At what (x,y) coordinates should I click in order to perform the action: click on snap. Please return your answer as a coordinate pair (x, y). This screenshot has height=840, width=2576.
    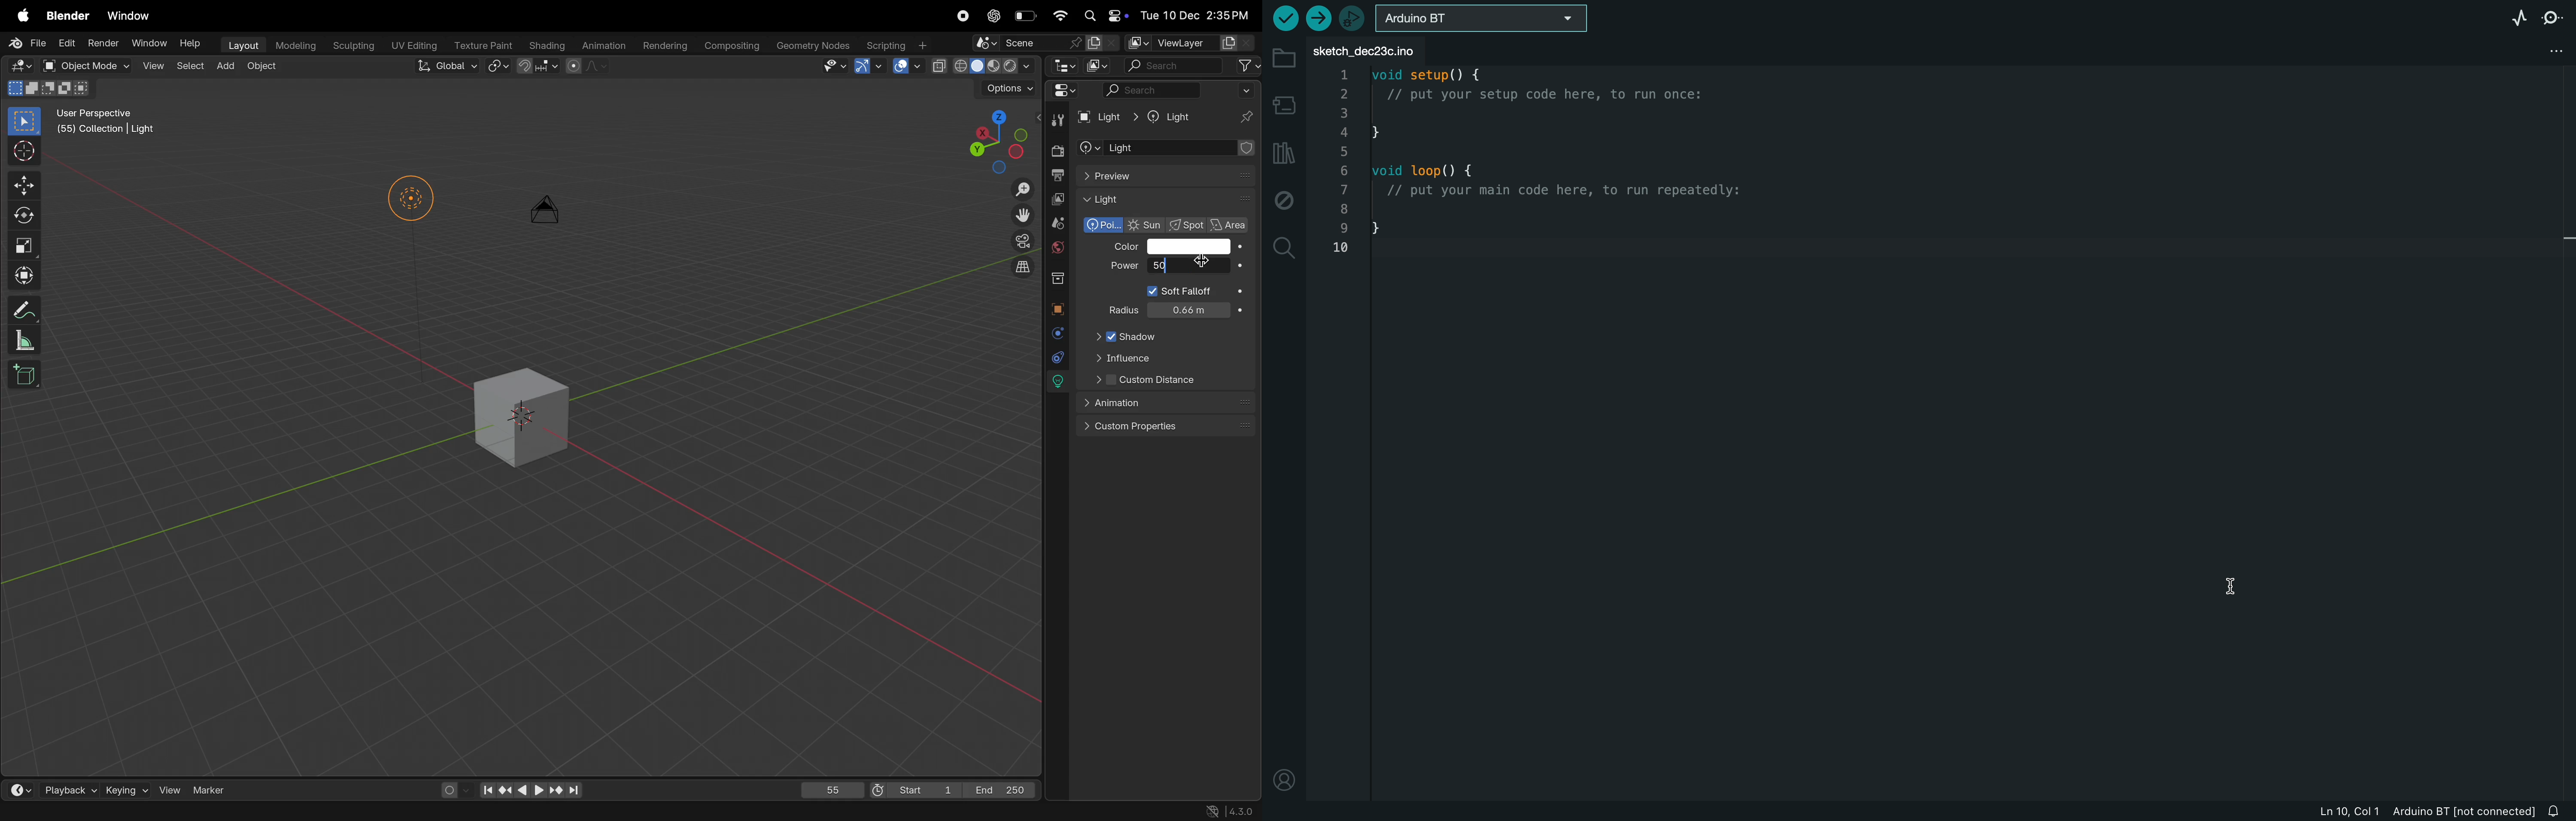
    Looking at the image, I should click on (498, 67).